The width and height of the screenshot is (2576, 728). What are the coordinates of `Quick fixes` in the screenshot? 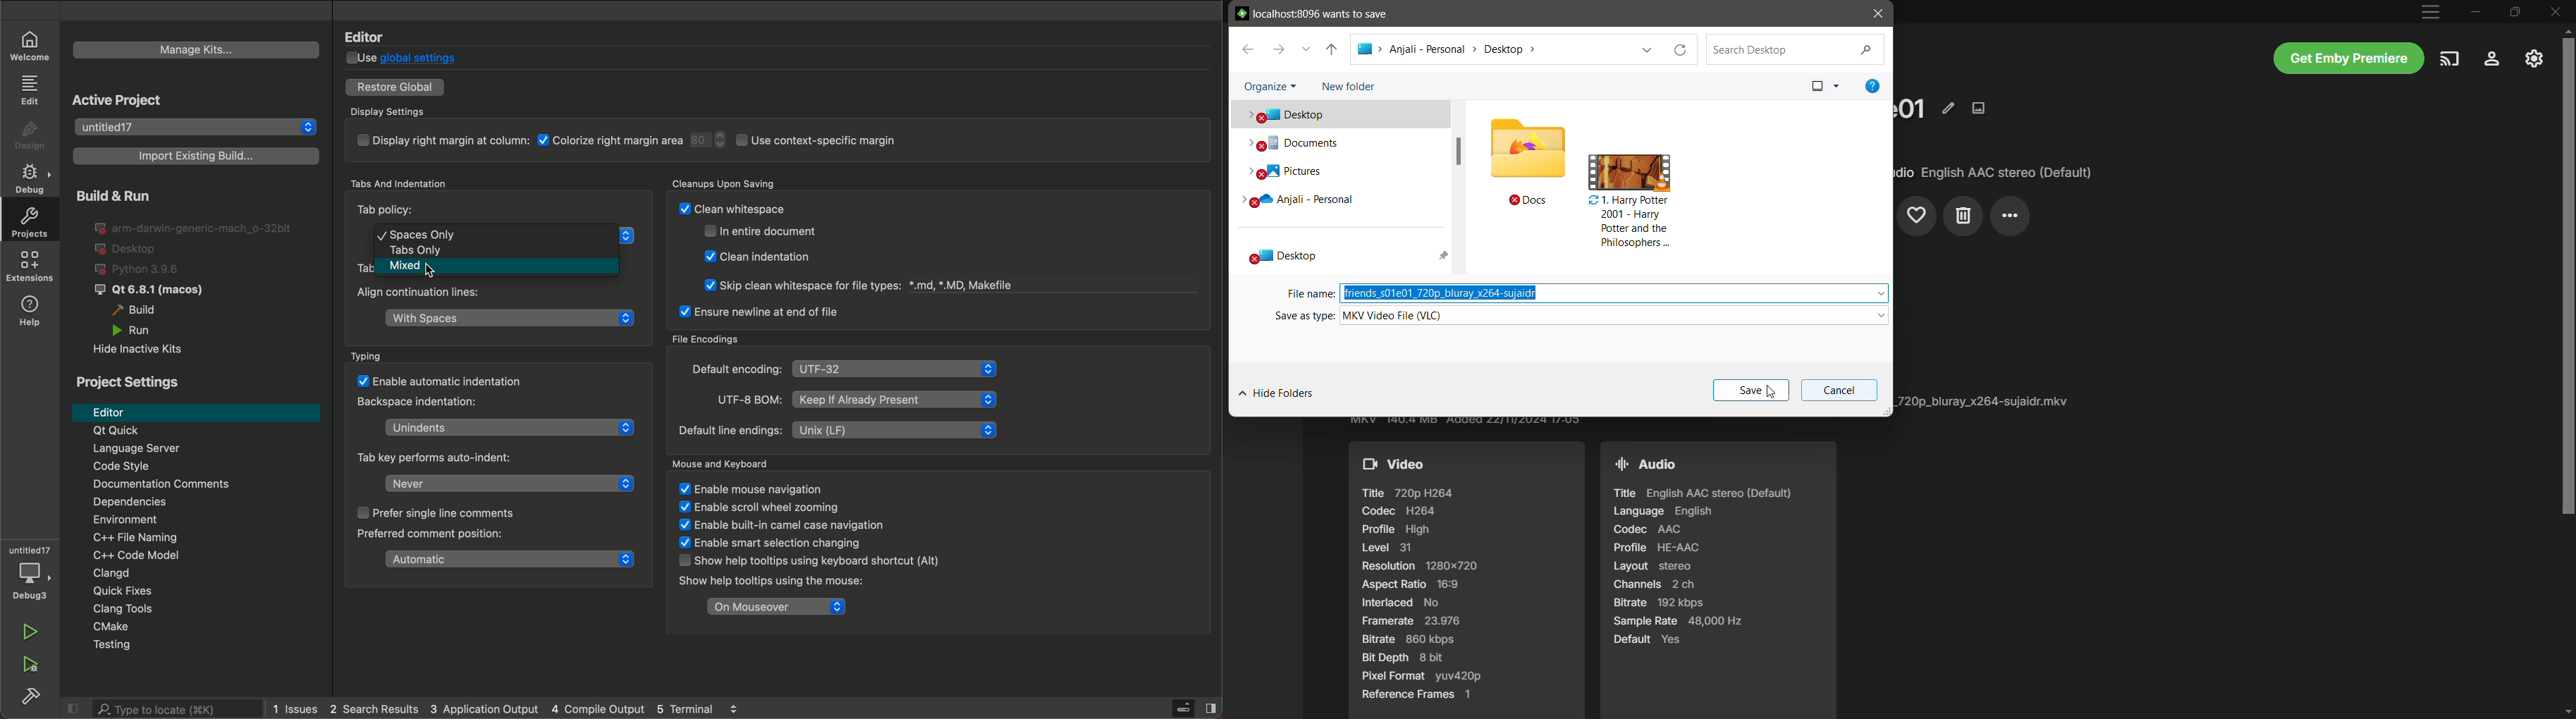 It's located at (200, 592).